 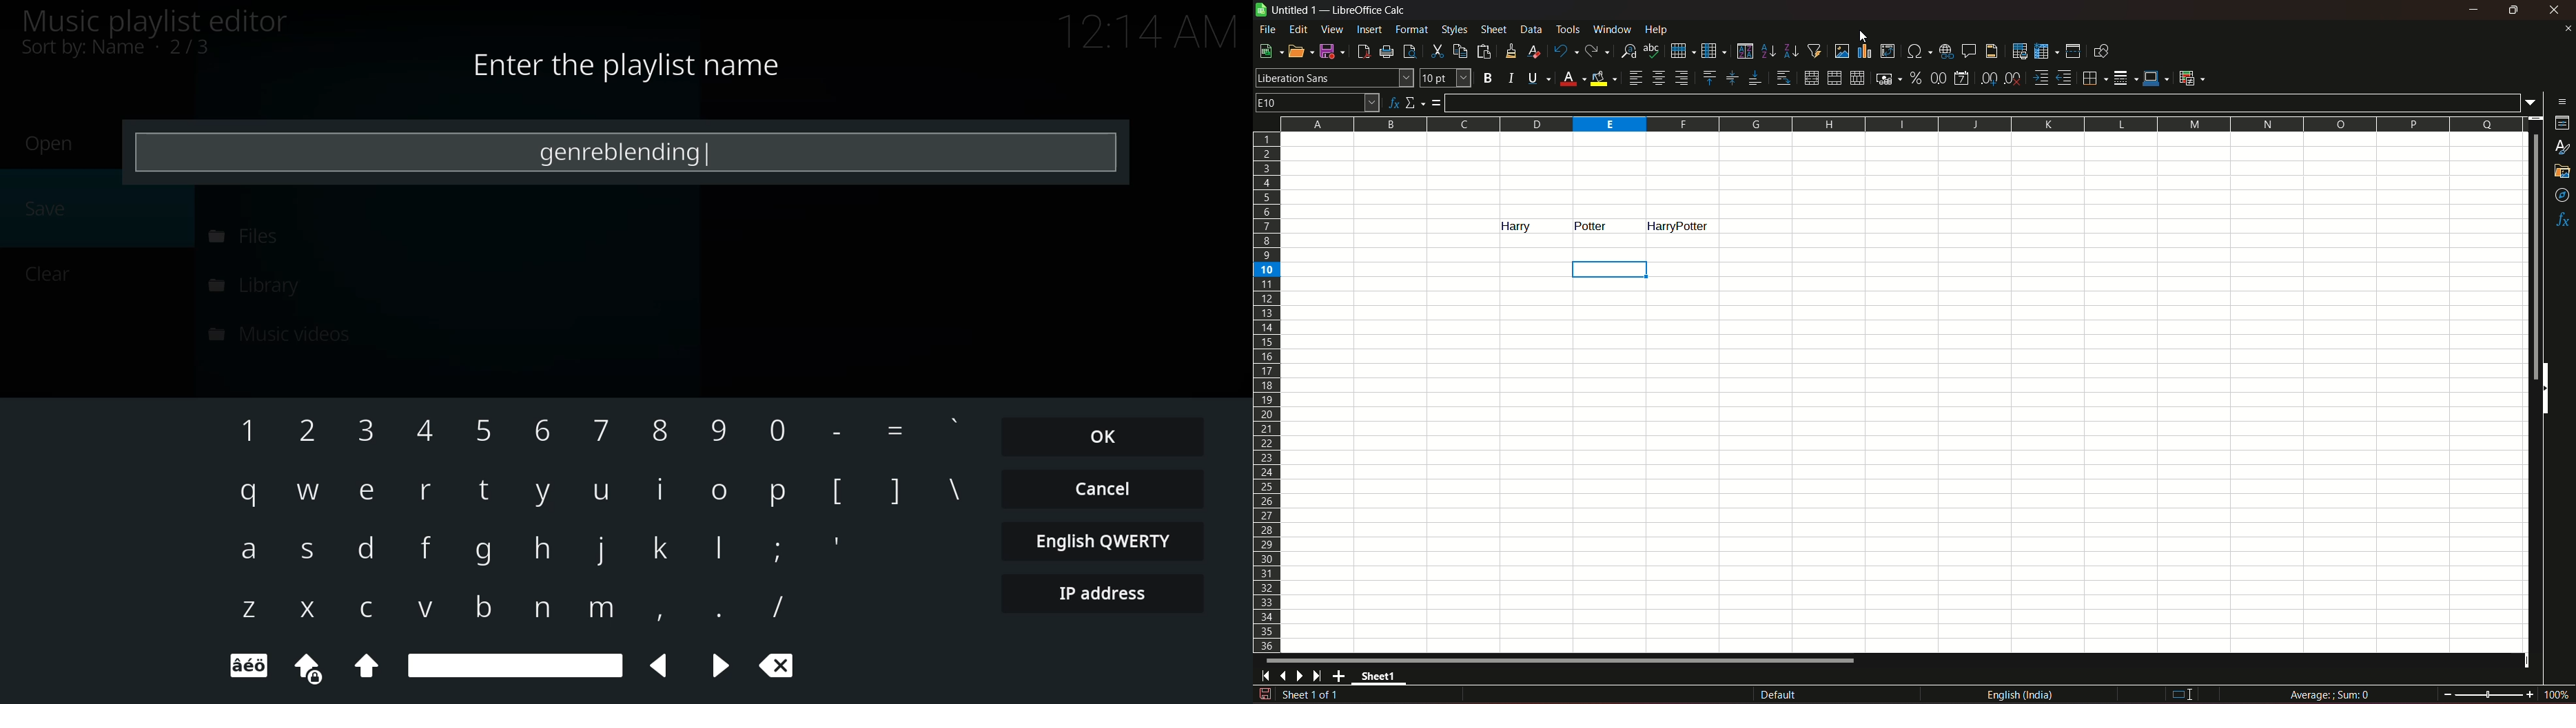 I want to click on undo, so click(x=1564, y=50).